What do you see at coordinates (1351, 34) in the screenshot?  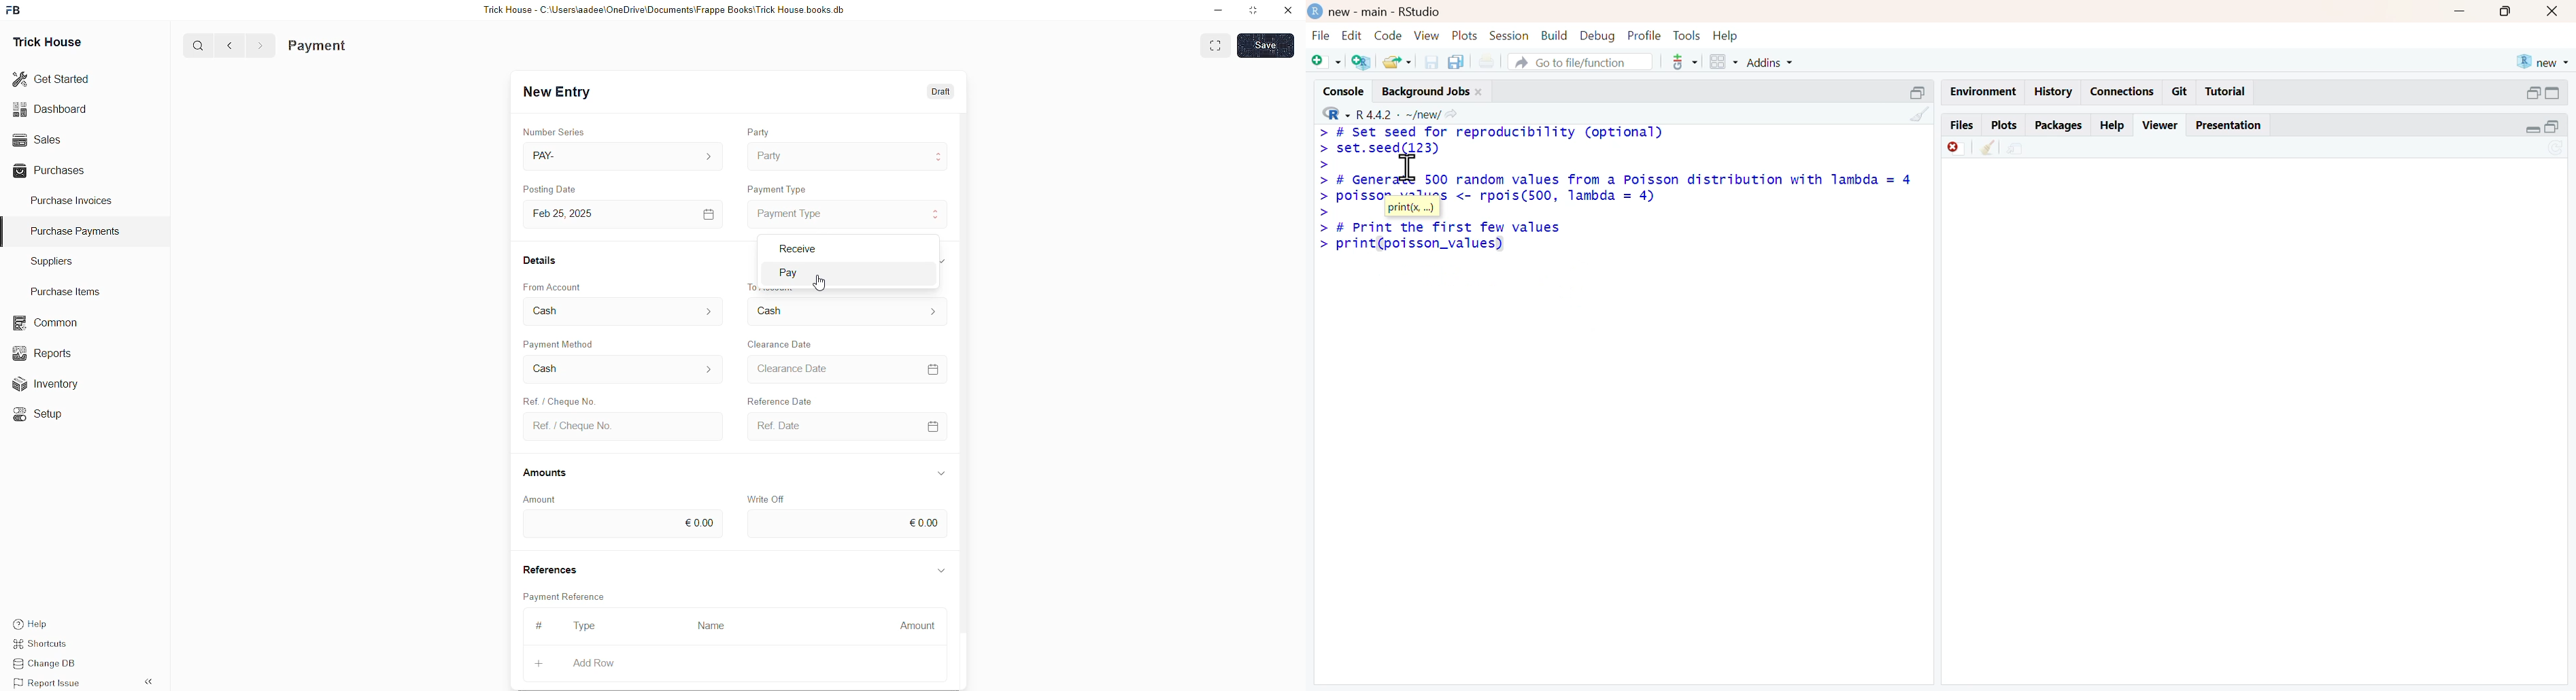 I see `edit` at bounding box center [1351, 34].